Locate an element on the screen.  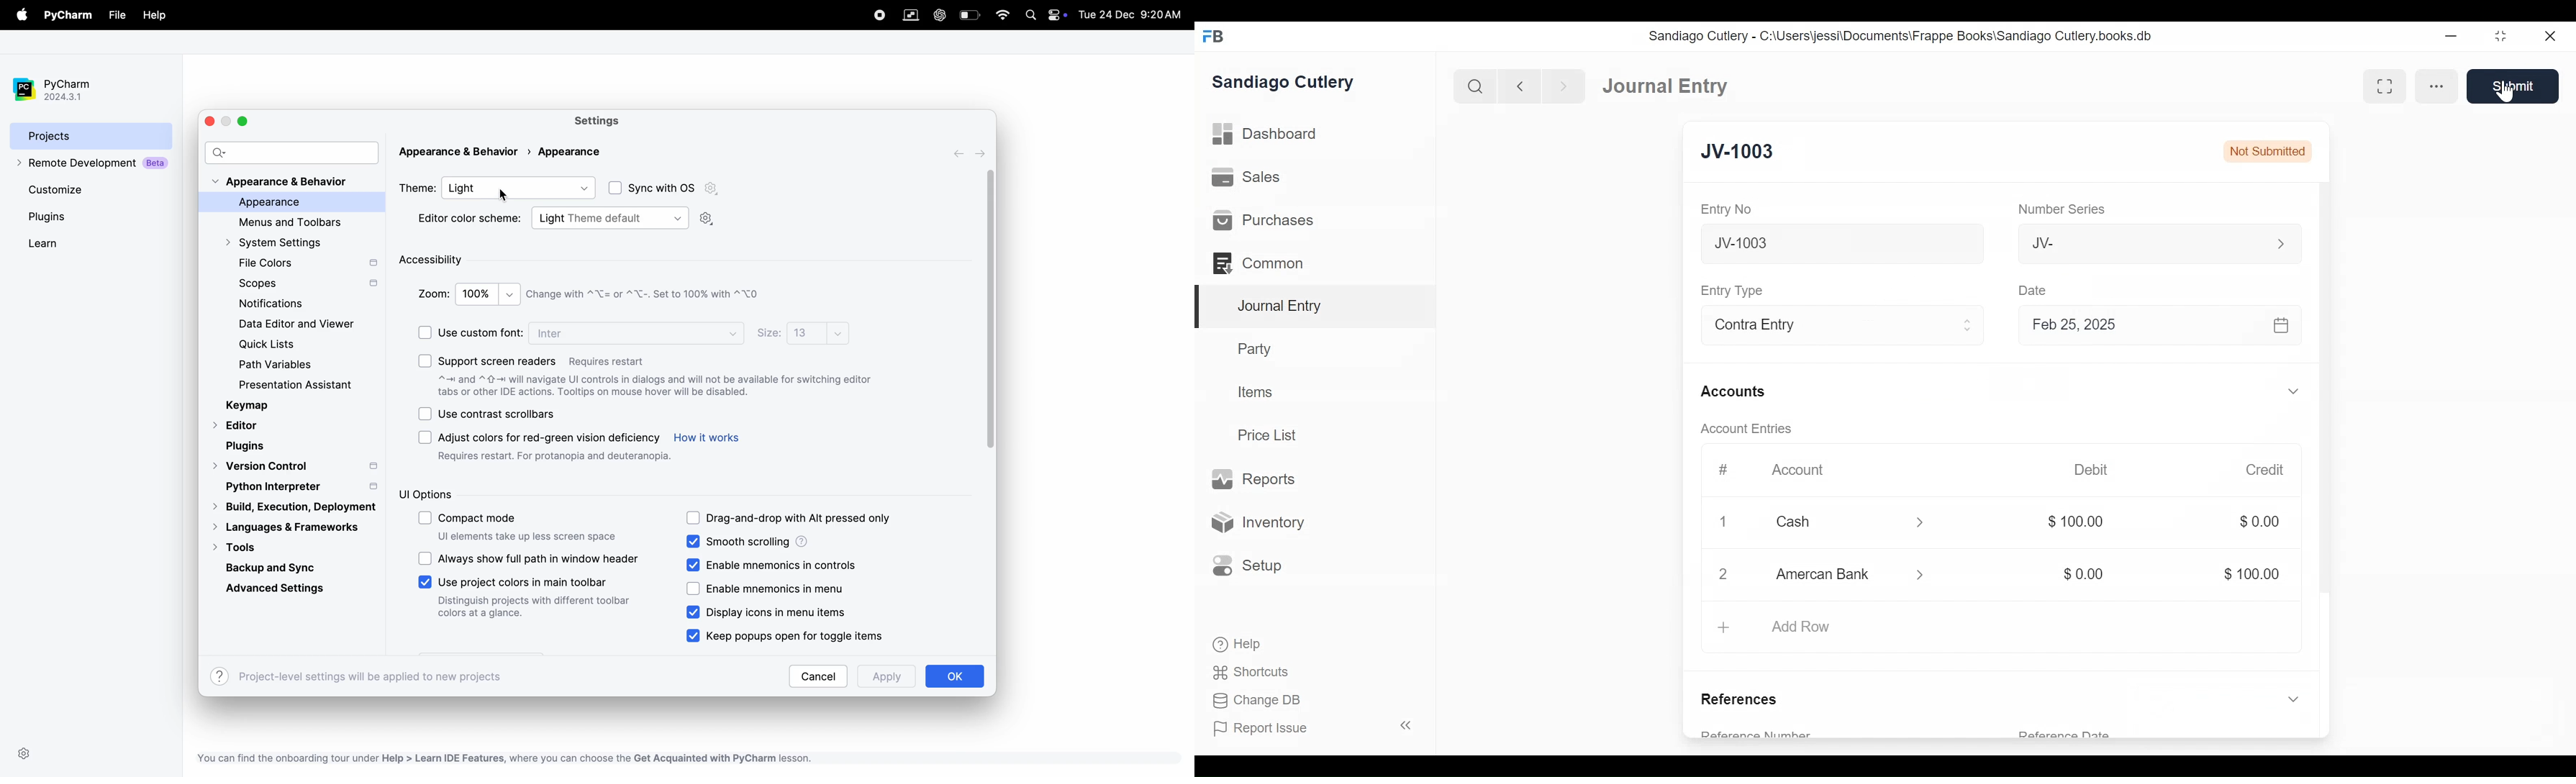
+ is located at coordinates (1723, 626).